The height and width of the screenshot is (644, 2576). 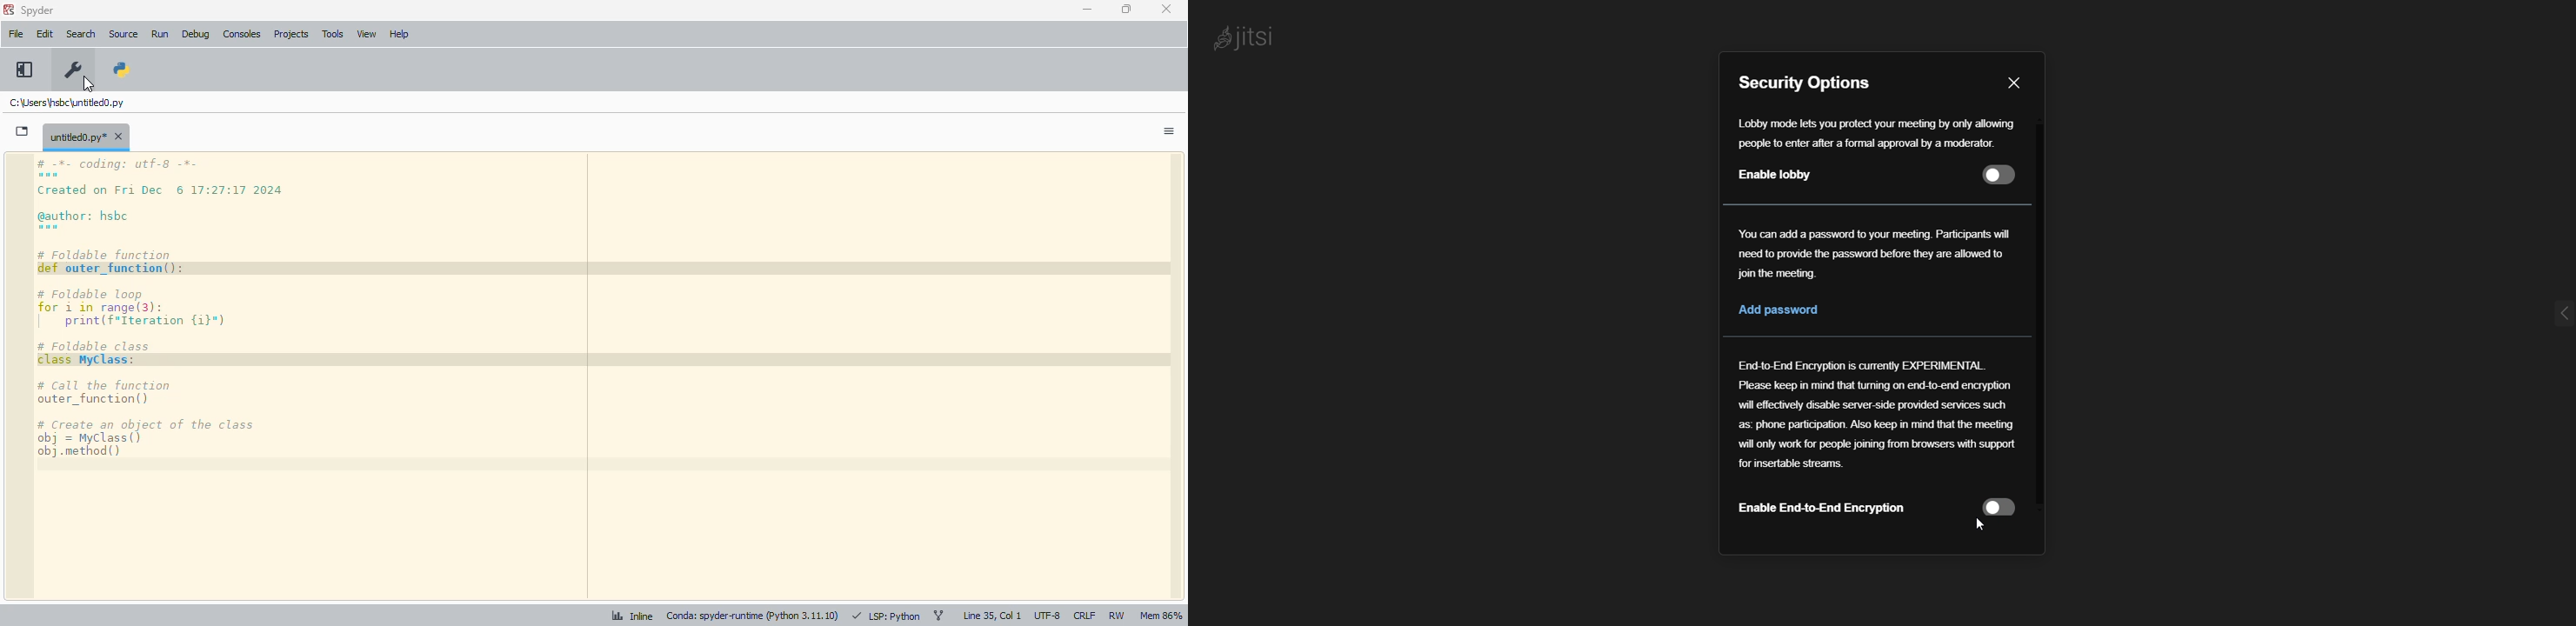 What do you see at coordinates (1084, 615) in the screenshot?
I see `CRLF` at bounding box center [1084, 615].